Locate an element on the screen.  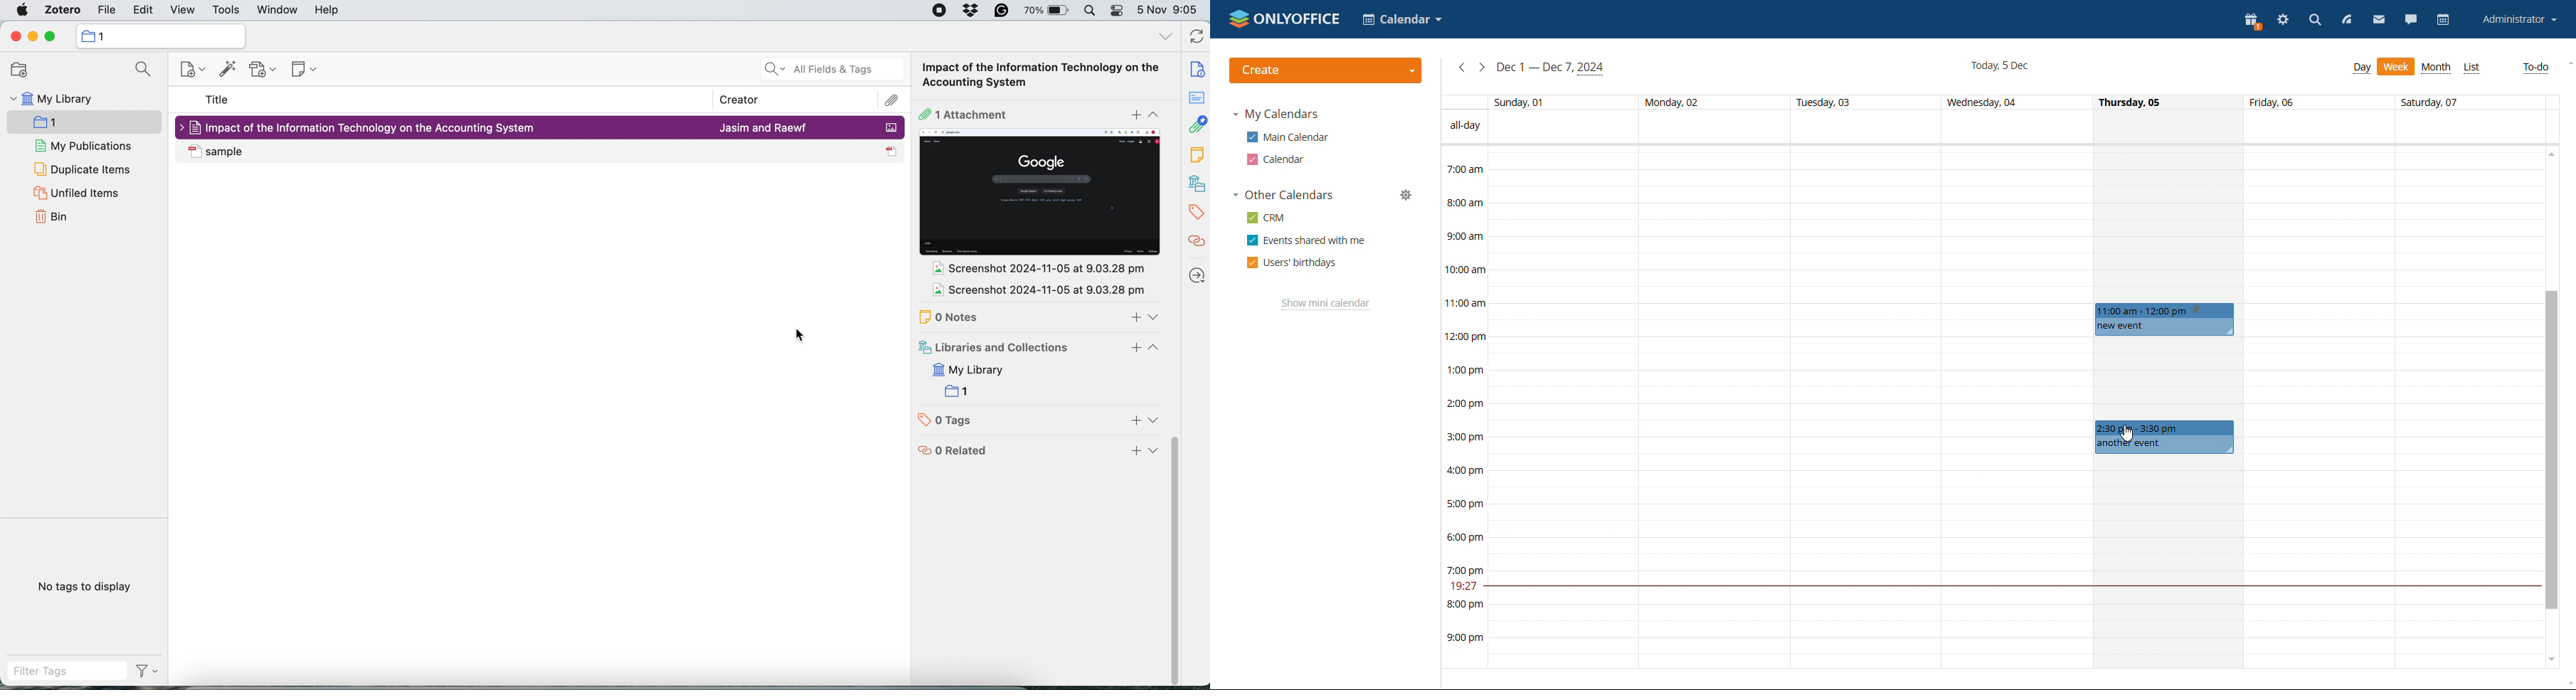
system logo is located at coordinates (23, 10).